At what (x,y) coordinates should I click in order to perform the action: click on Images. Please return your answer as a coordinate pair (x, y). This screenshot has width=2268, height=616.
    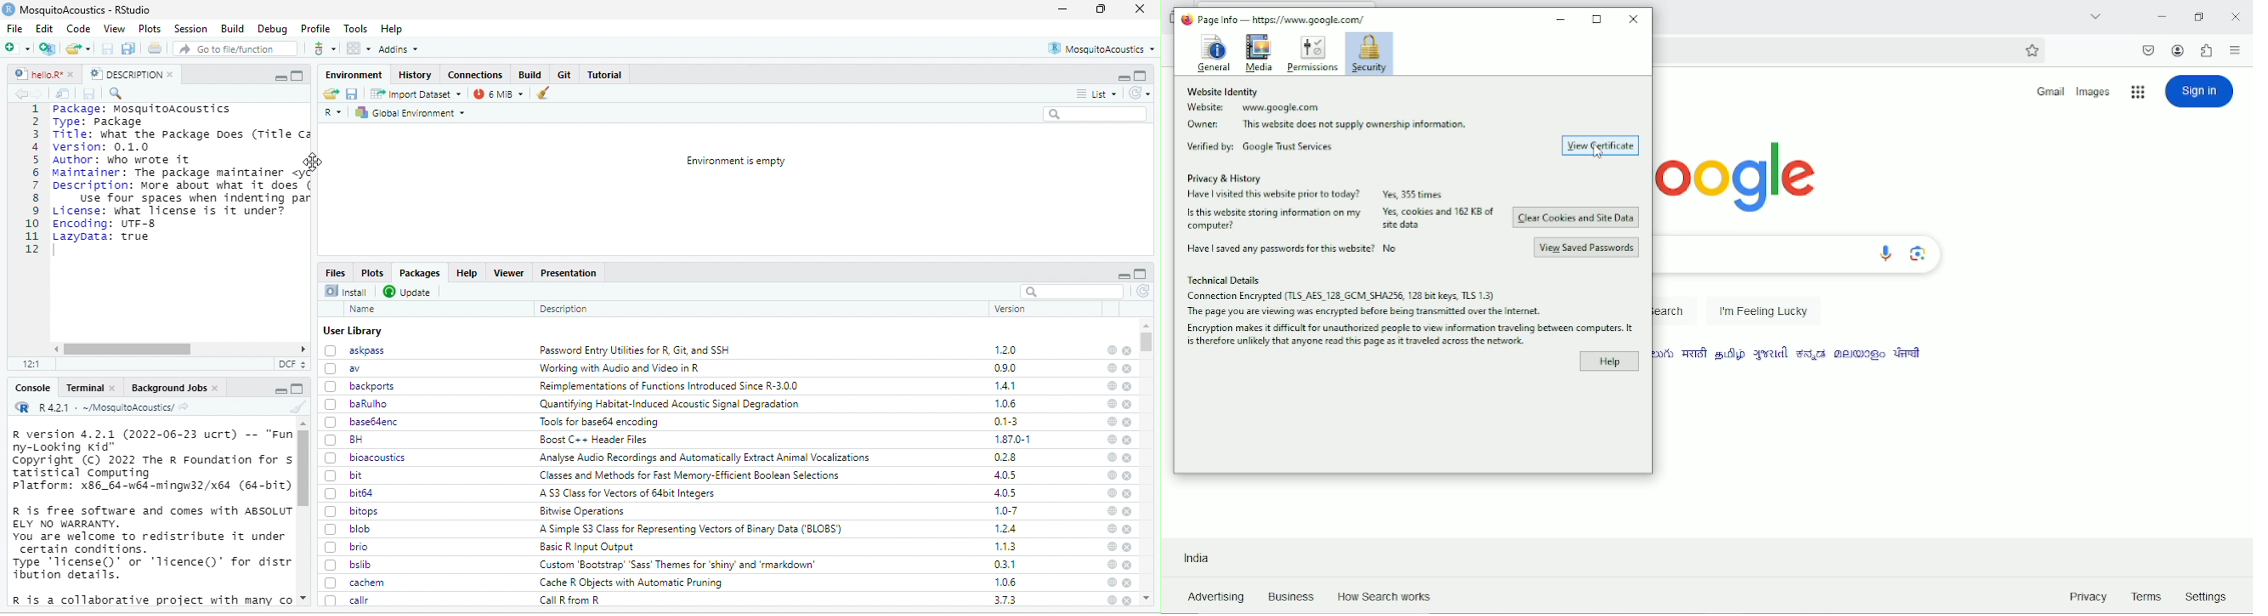
    Looking at the image, I should click on (2096, 92).